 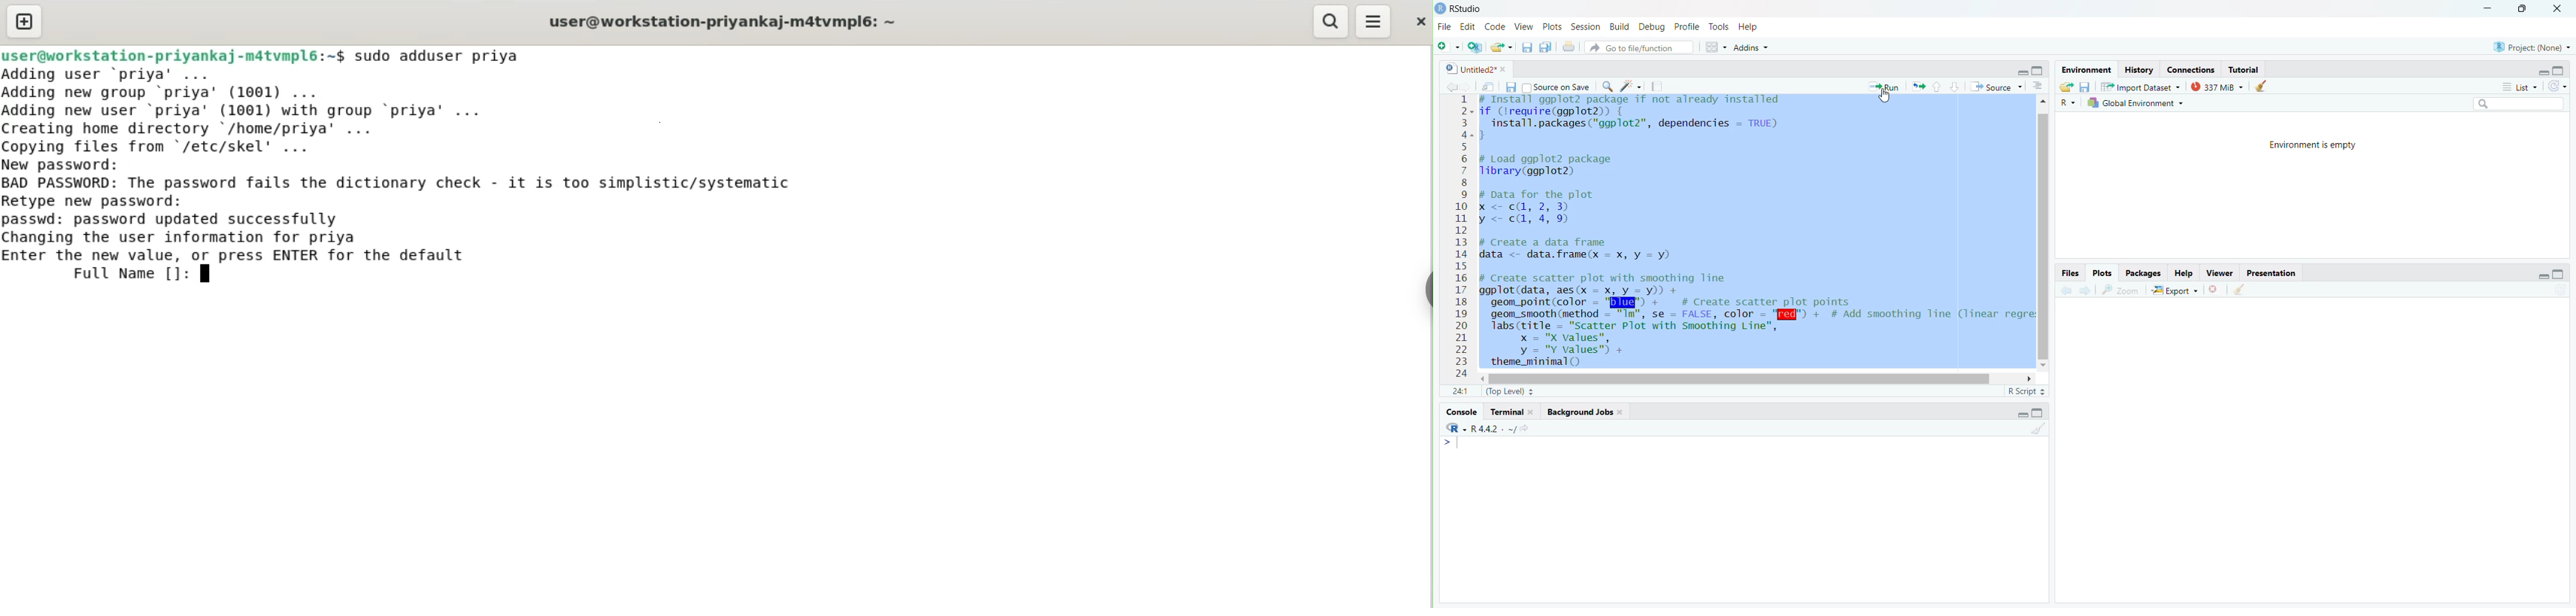 I want to click on search bar, so click(x=2525, y=105).